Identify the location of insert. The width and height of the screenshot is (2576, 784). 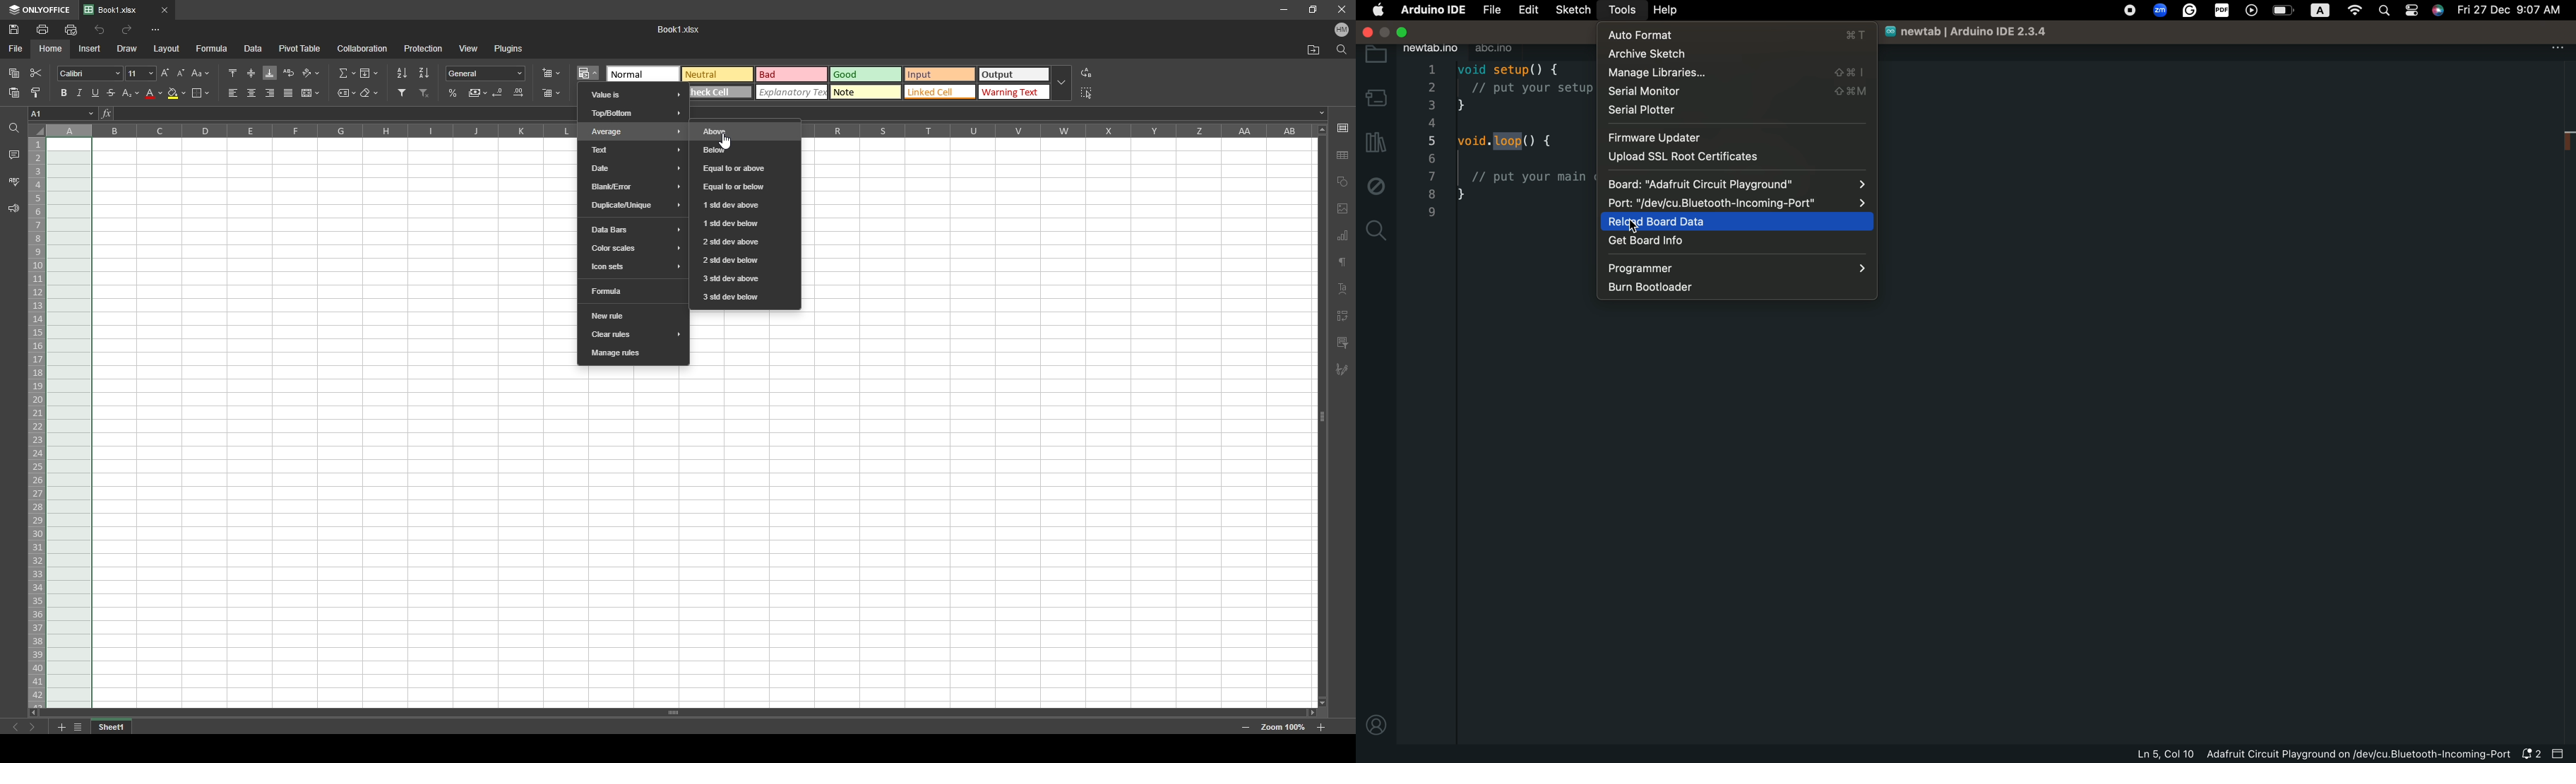
(87, 48).